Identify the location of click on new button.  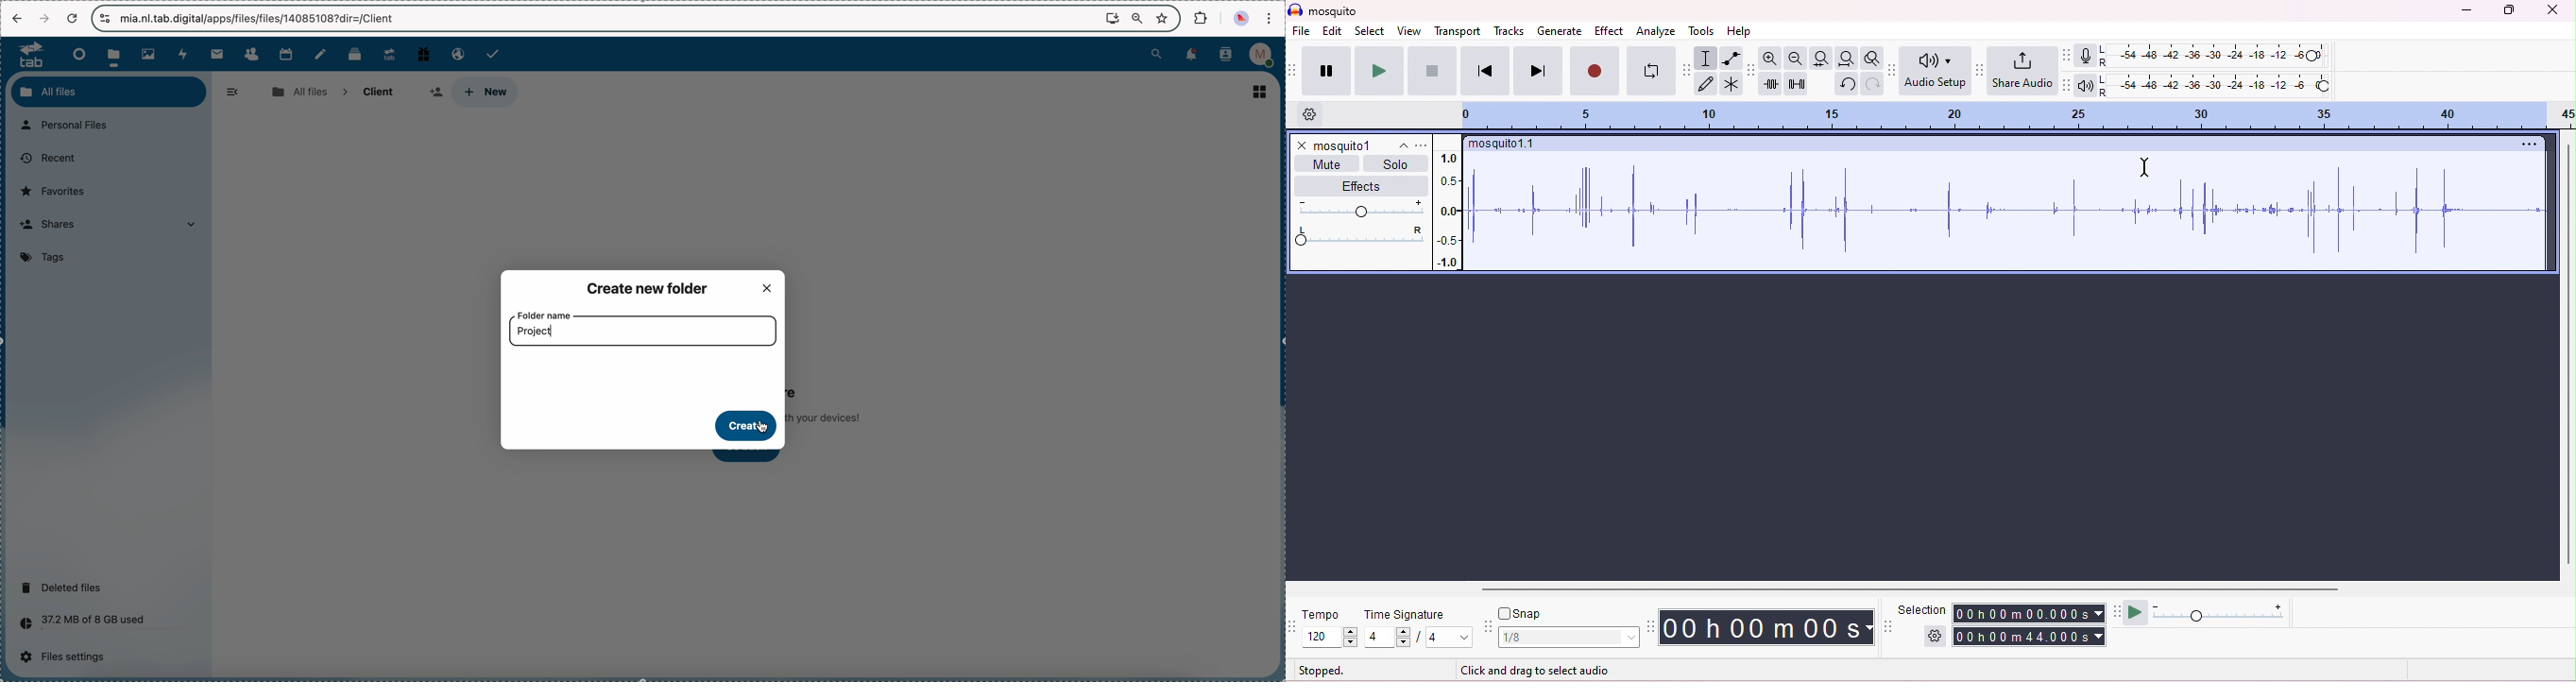
(484, 92).